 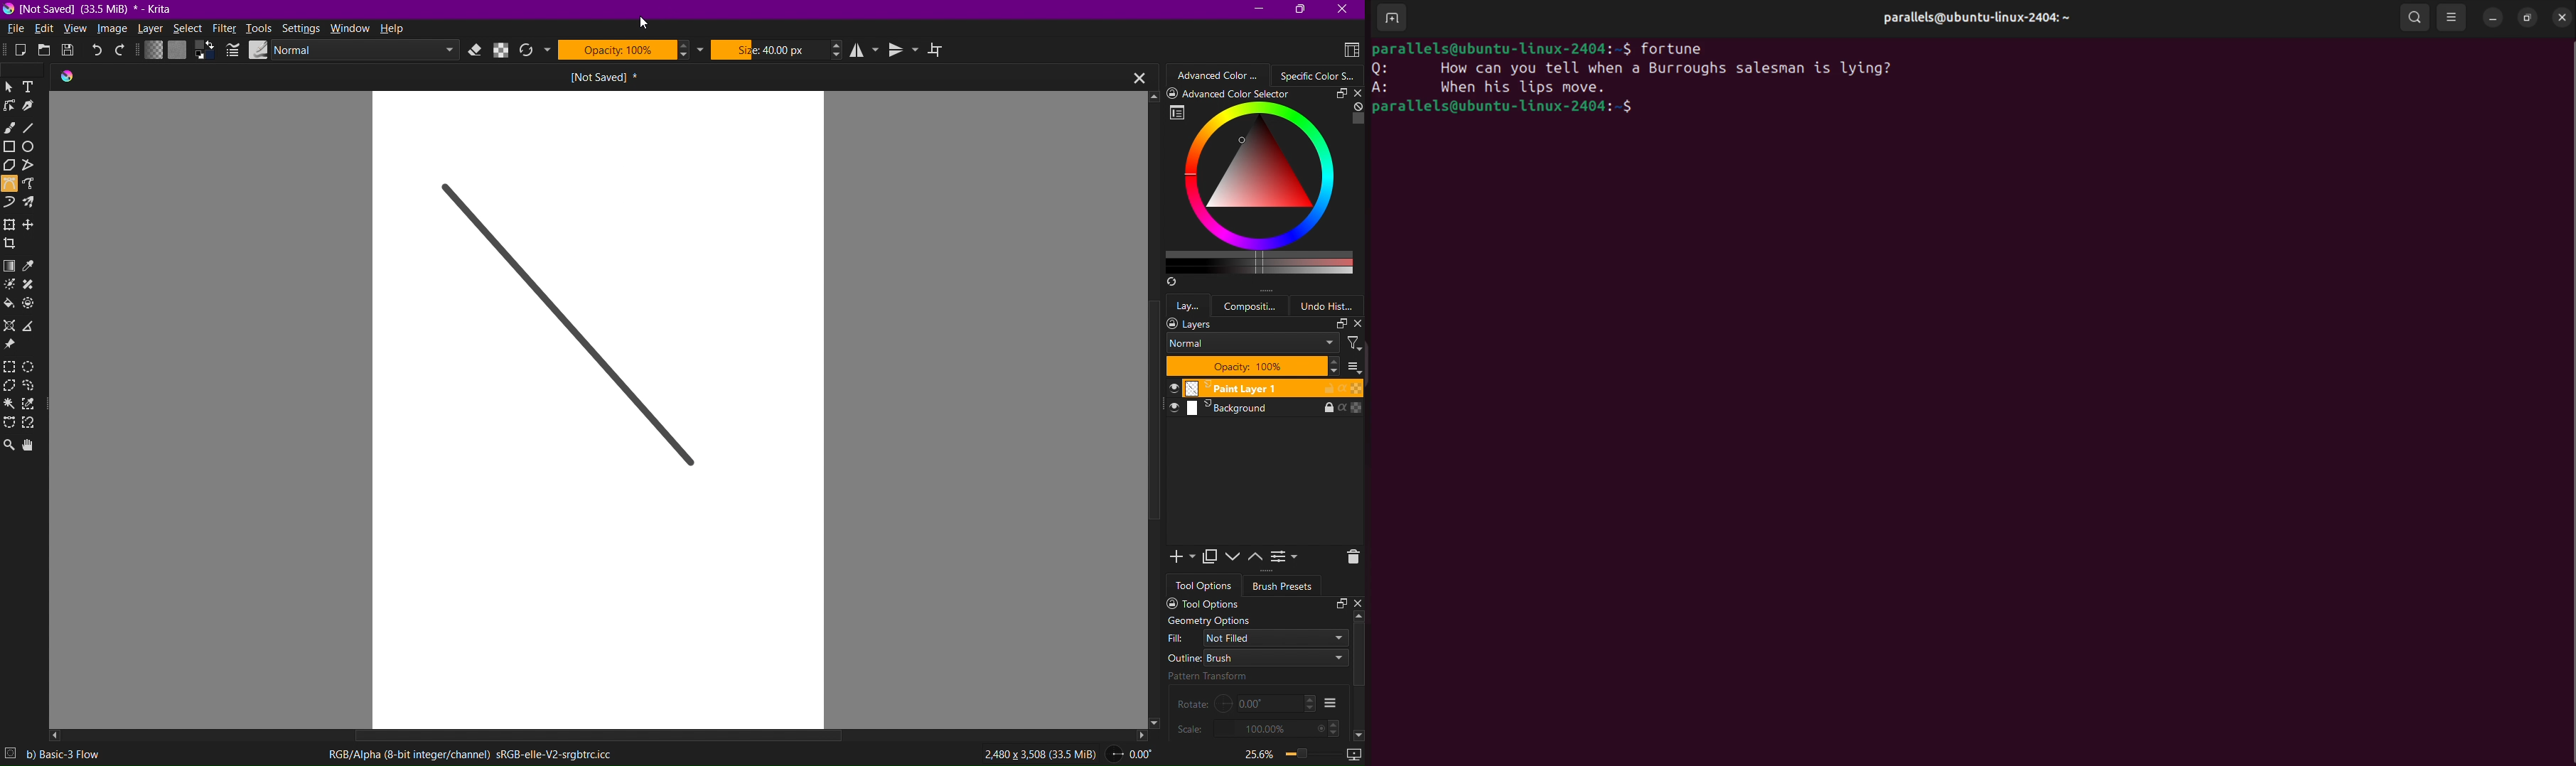 I want to click on Gradient, so click(x=10, y=266).